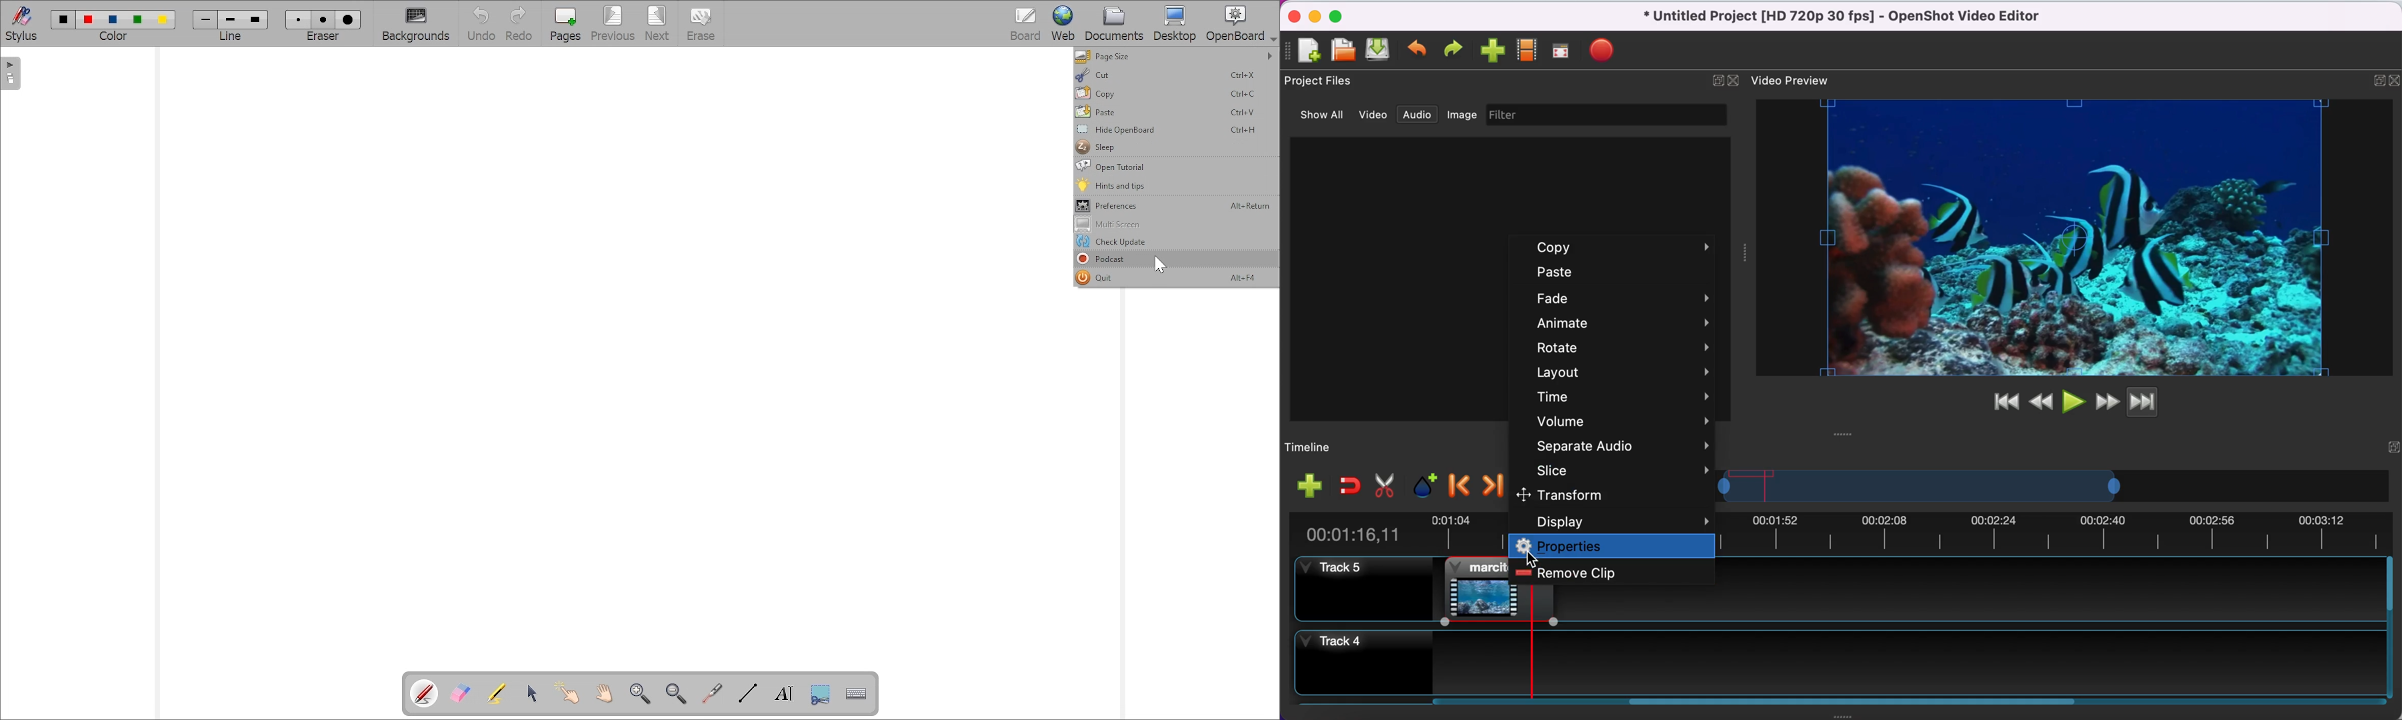 This screenshot has height=728, width=2408. Describe the element at coordinates (1369, 114) in the screenshot. I see `video` at that location.